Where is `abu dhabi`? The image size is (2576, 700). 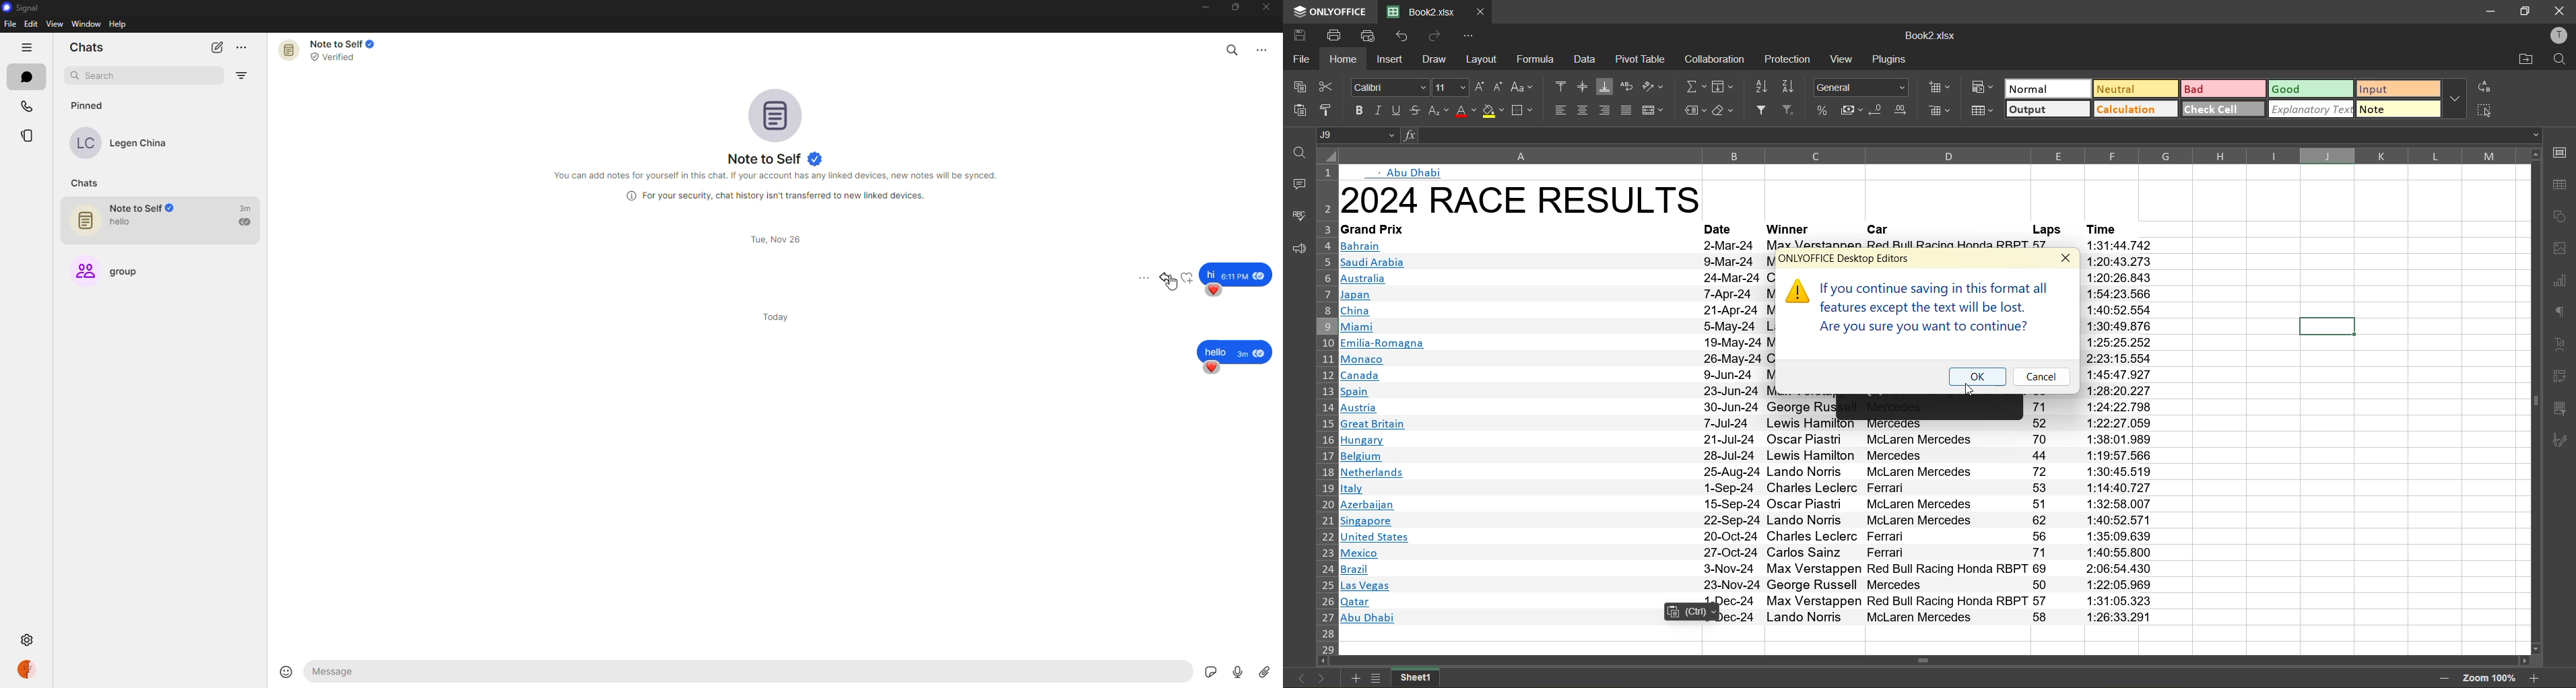
abu dhabi is located at coordinates (1415, 174).